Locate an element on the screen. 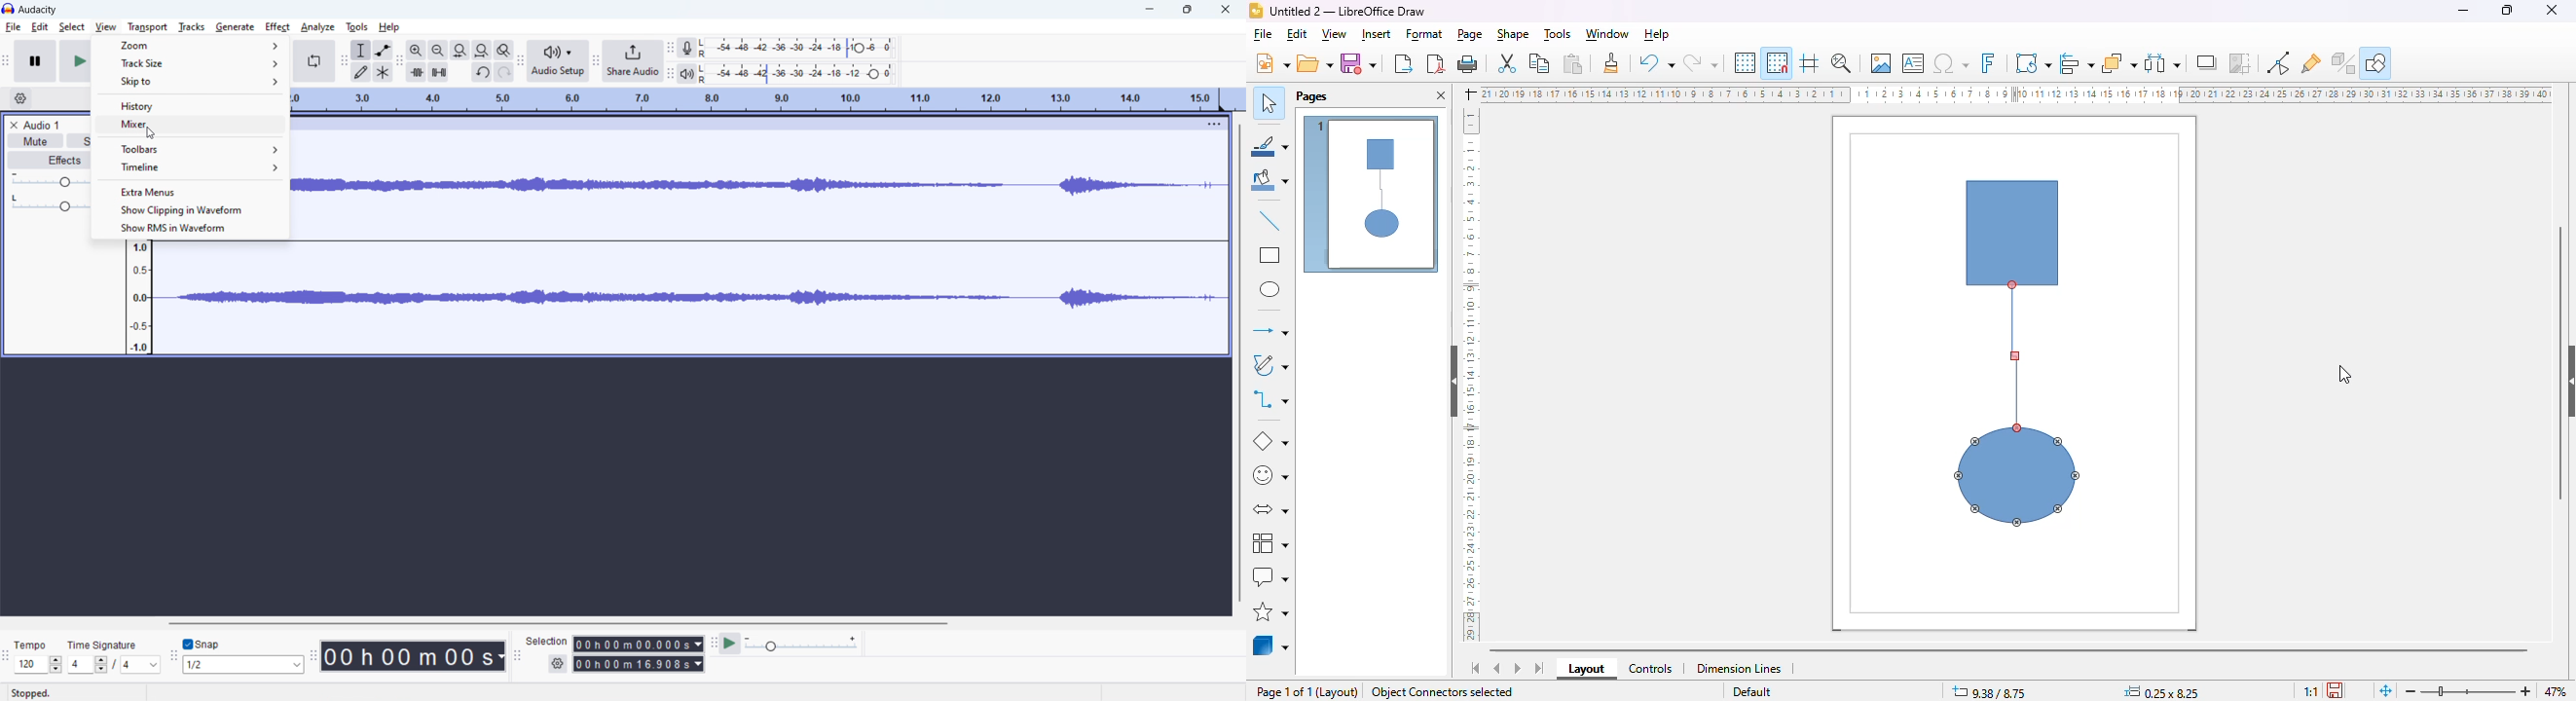 The height and width of the screenshot is (728, 2576). tools is located at coordinates (1559, 34).